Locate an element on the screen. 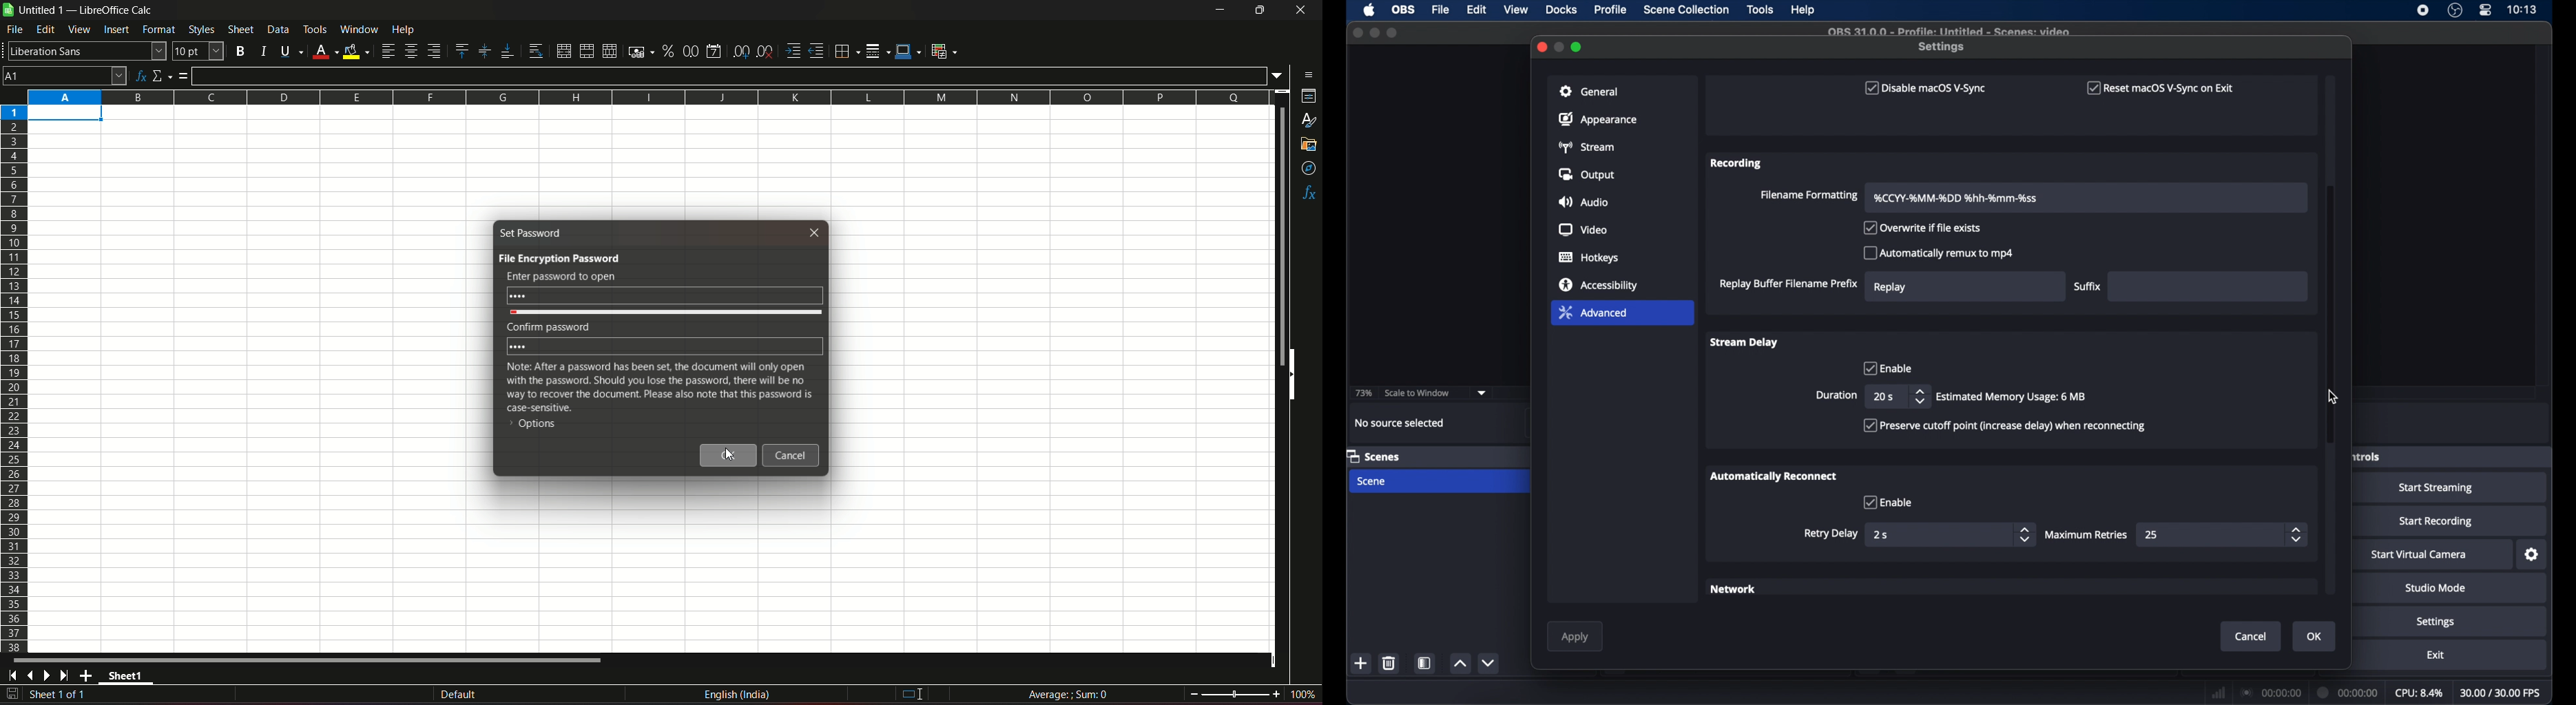  increment is located at coordinates (1460, 664).